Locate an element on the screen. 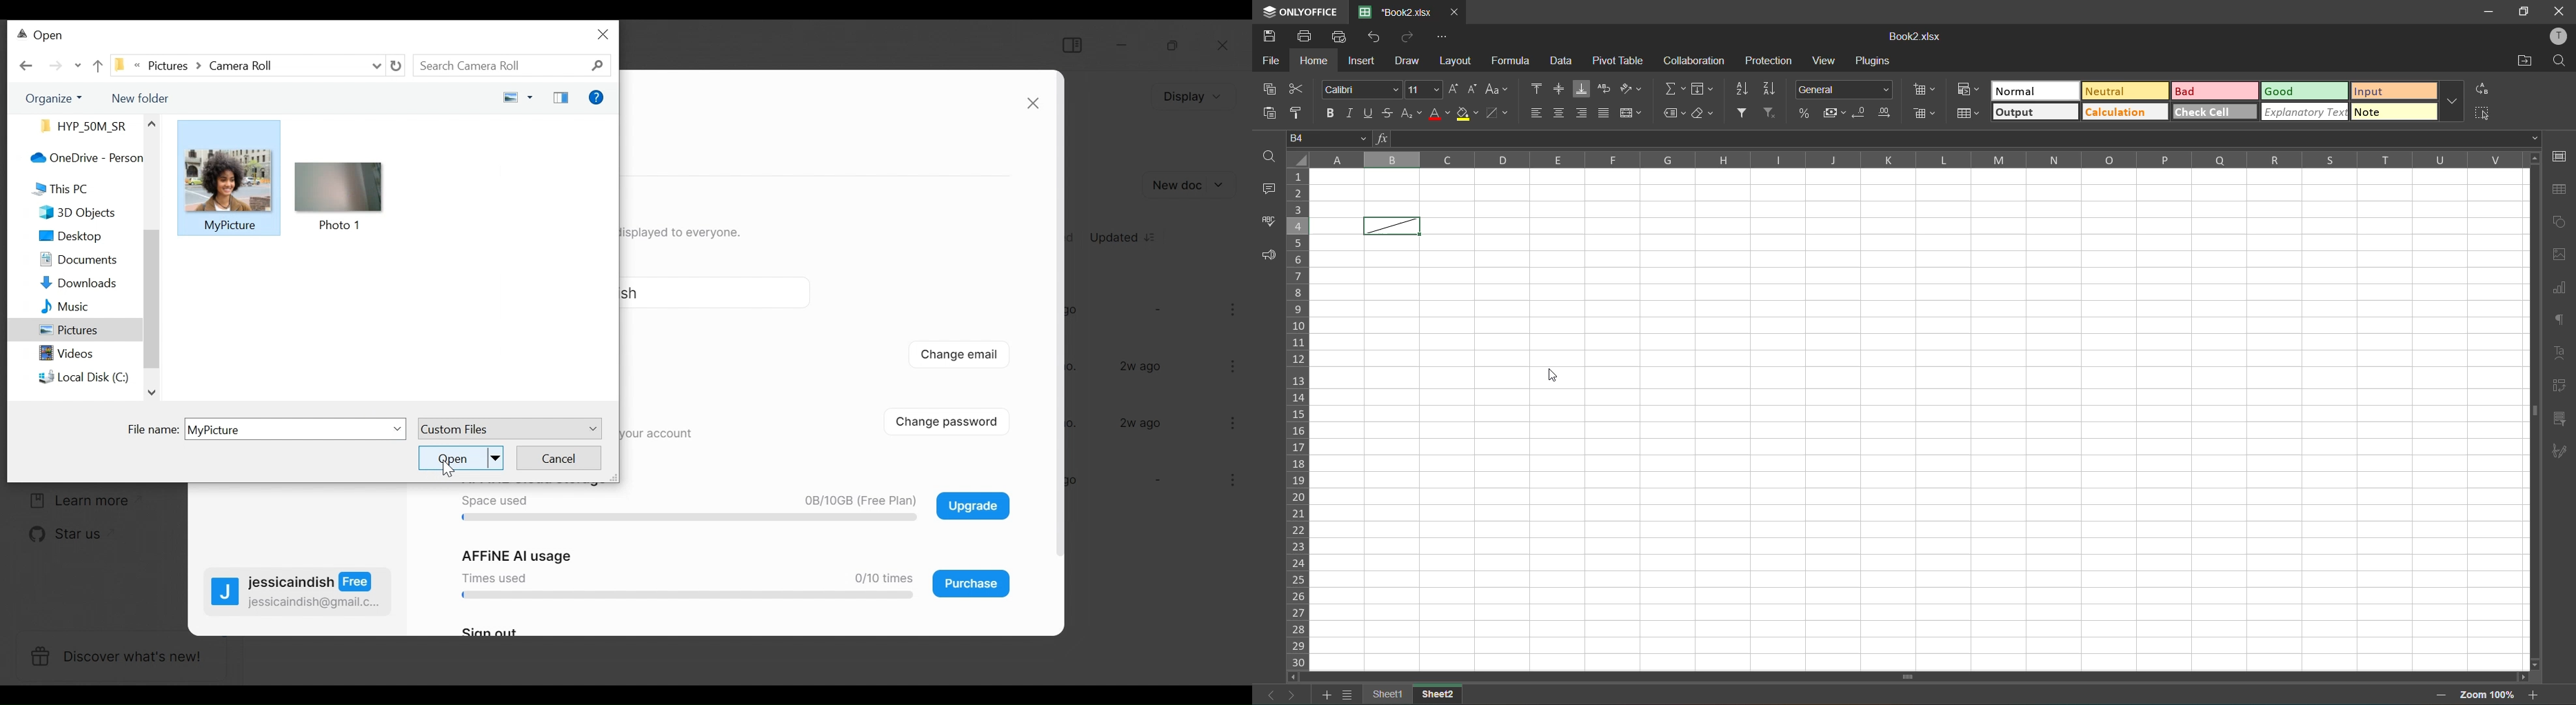 This screenshot has height=728, width=2576. align middle is located at coordinates (1562, 89).